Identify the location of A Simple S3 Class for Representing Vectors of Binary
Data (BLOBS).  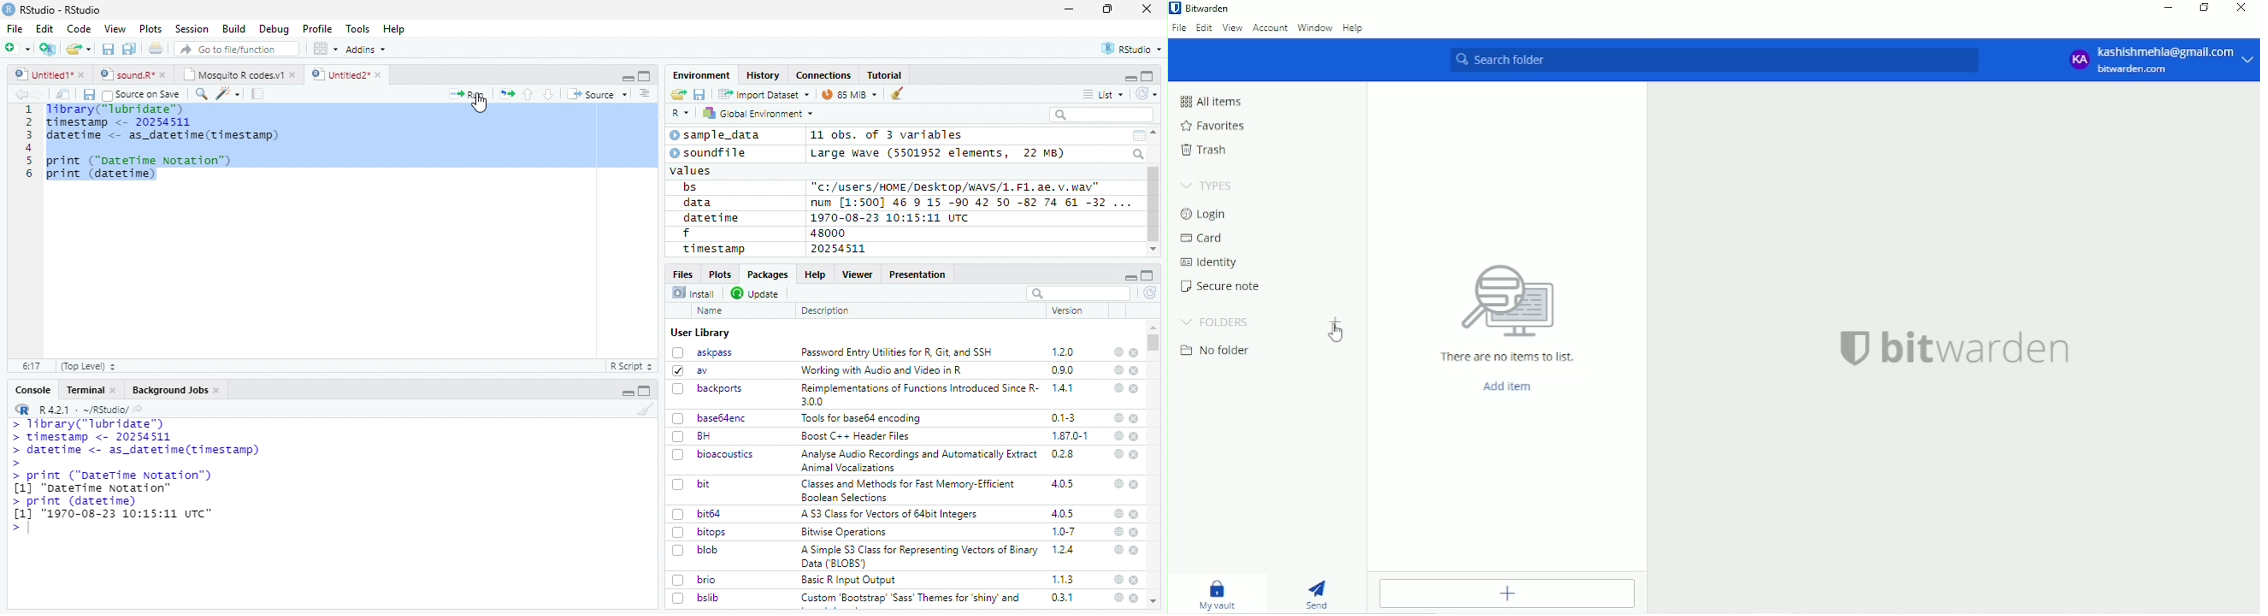
(921, 556).